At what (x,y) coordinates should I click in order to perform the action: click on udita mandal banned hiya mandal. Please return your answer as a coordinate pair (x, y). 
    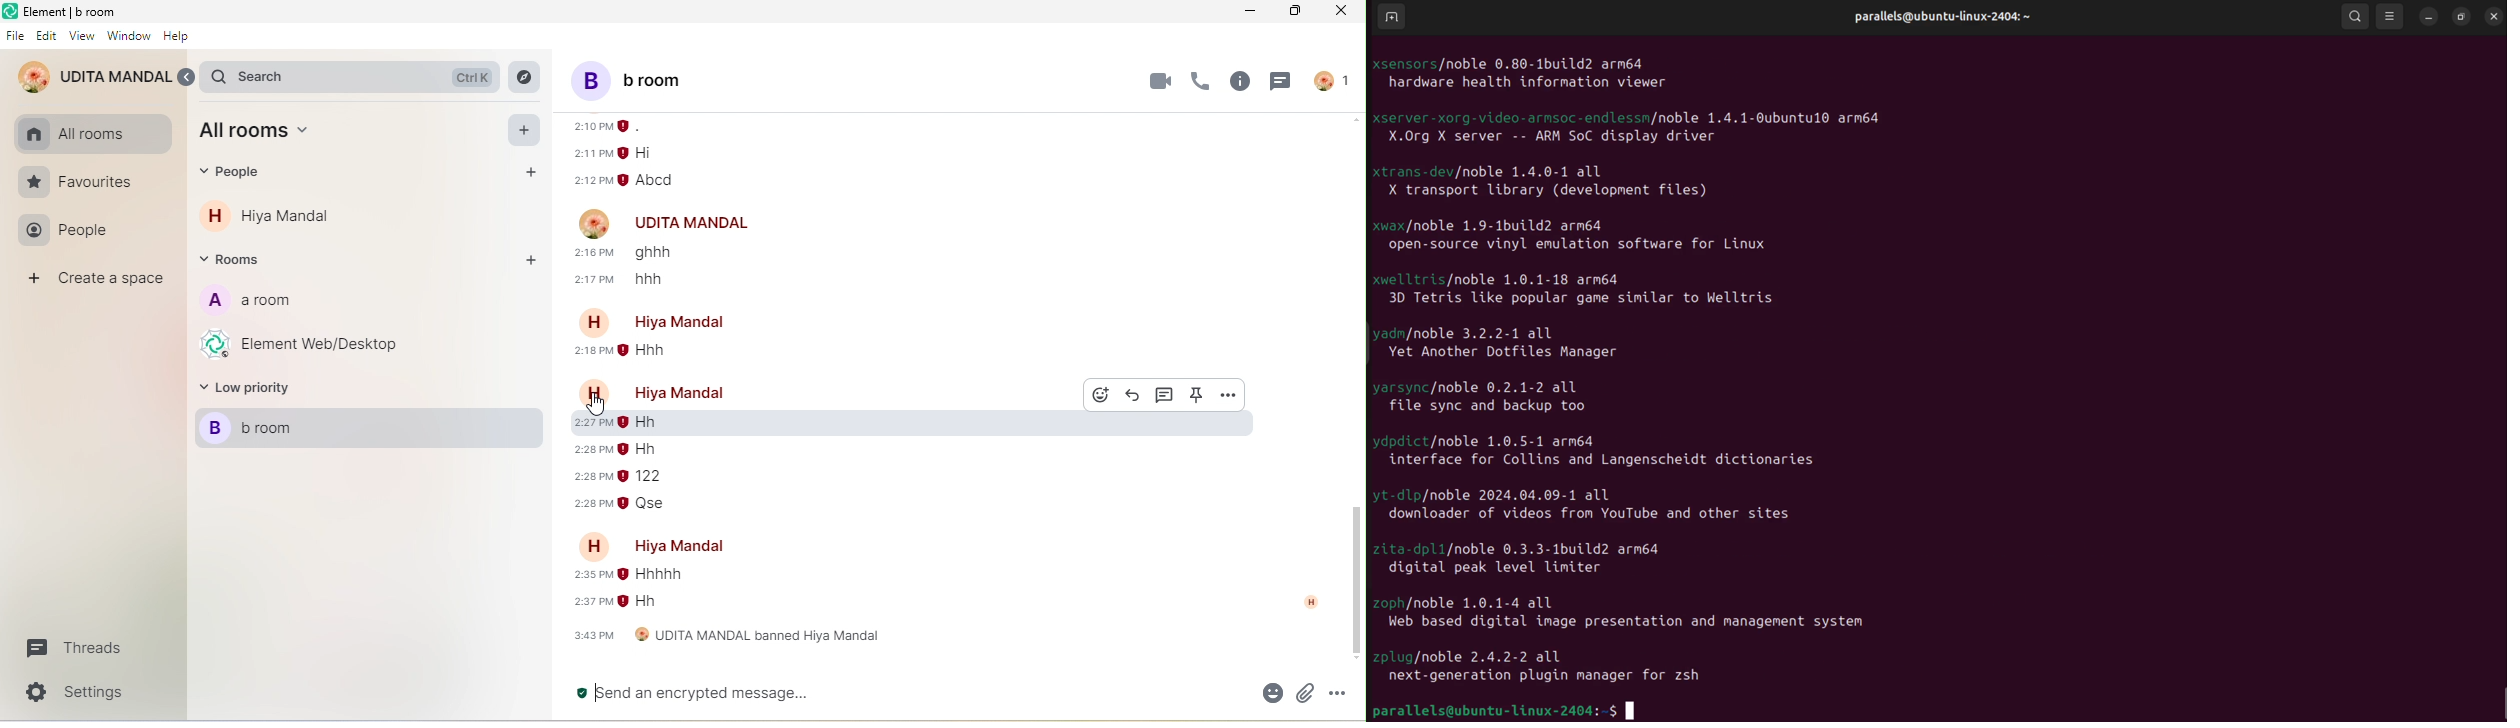
    Looking at the image, I should click on (725, 639).